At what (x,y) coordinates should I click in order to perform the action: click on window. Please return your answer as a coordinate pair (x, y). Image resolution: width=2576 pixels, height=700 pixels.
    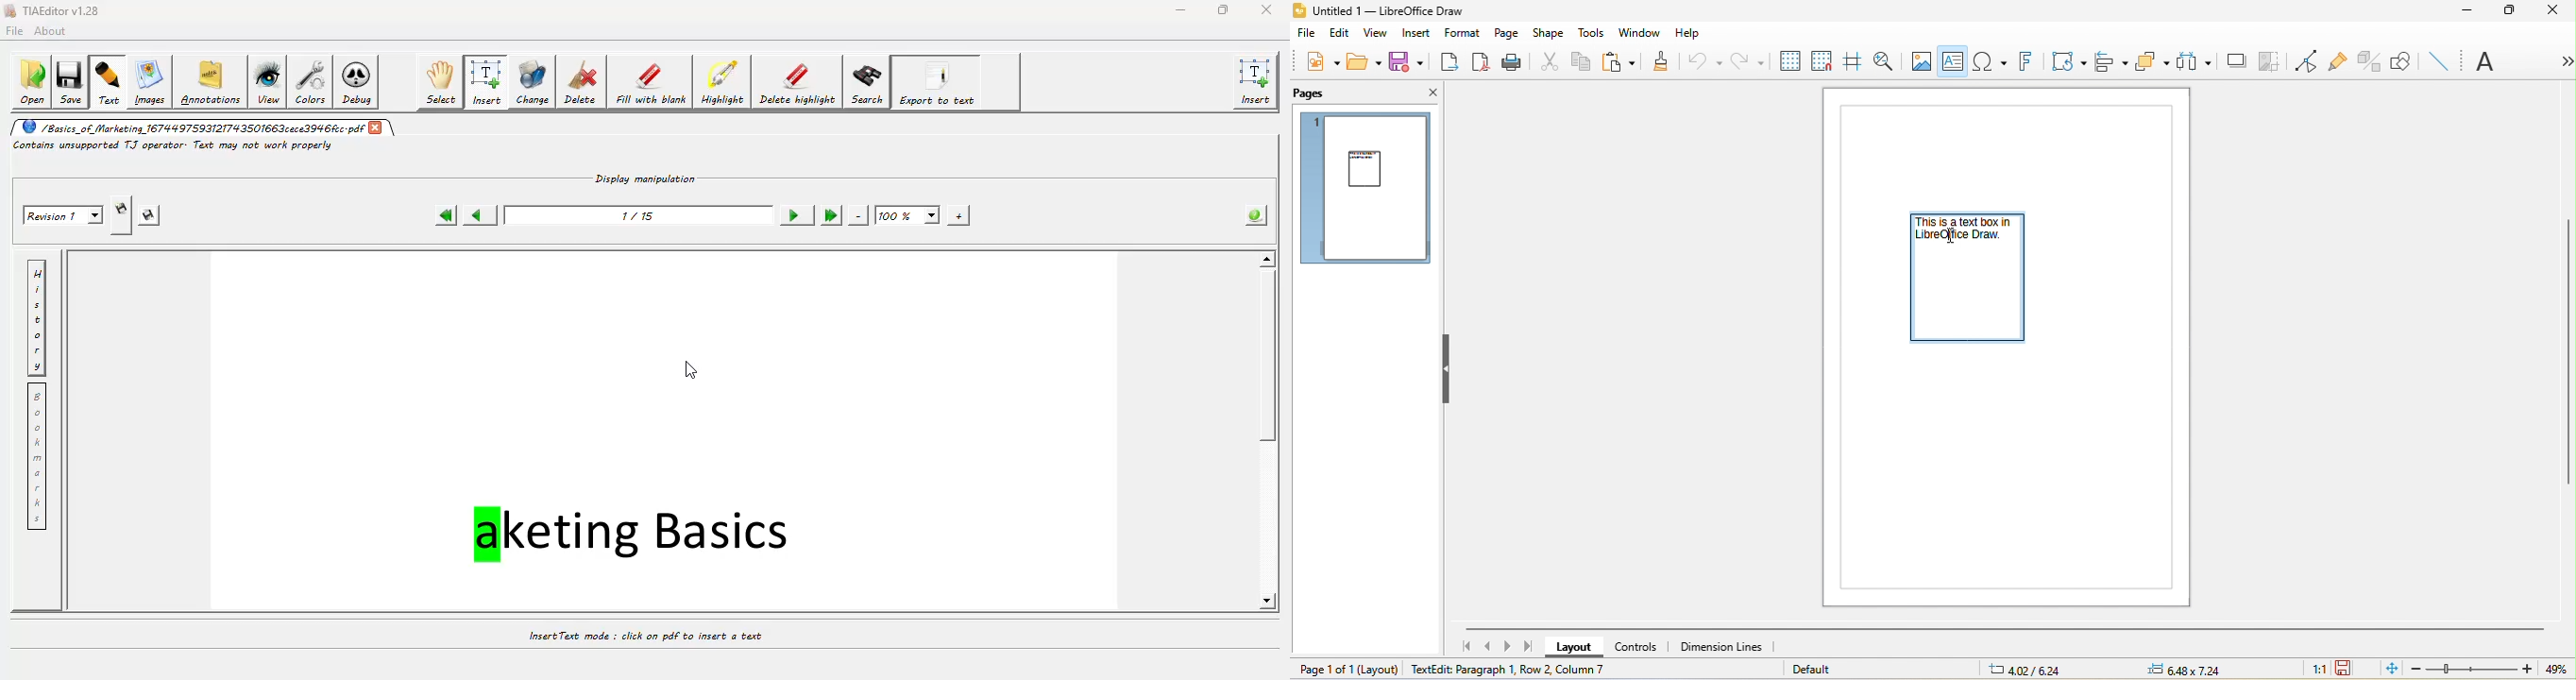
    Looking at the image, I should click on (1639, 34).